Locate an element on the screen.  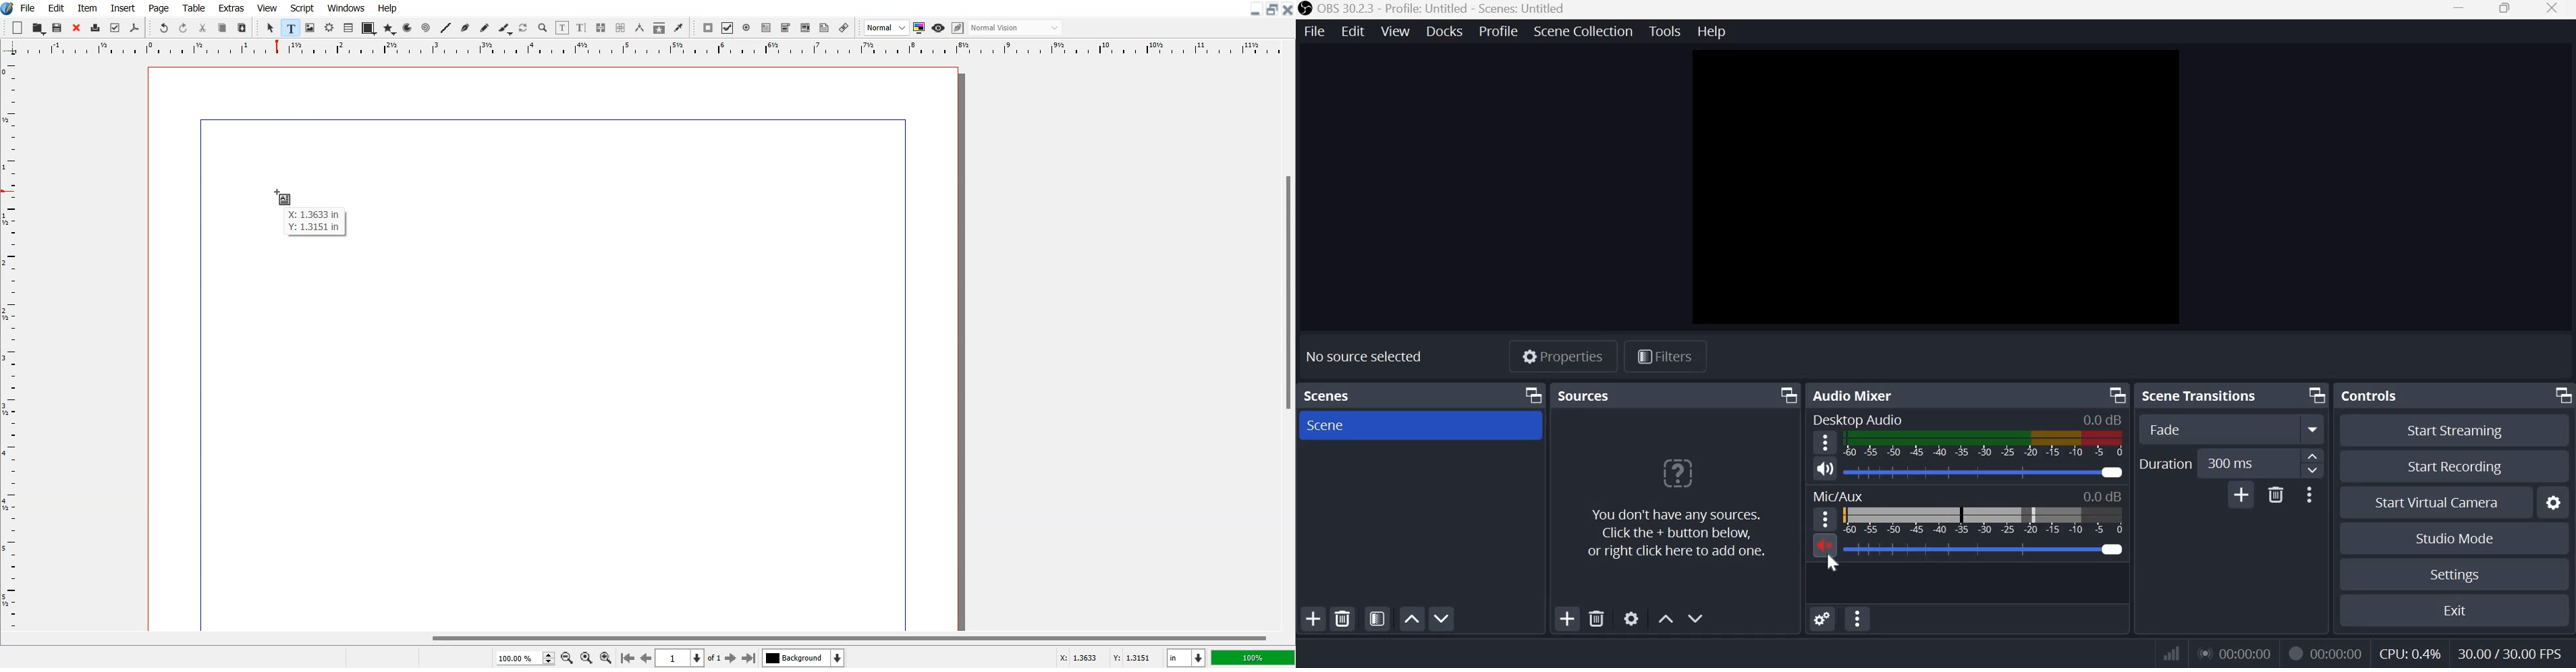
Tools is located at coordinates (1665, 31).